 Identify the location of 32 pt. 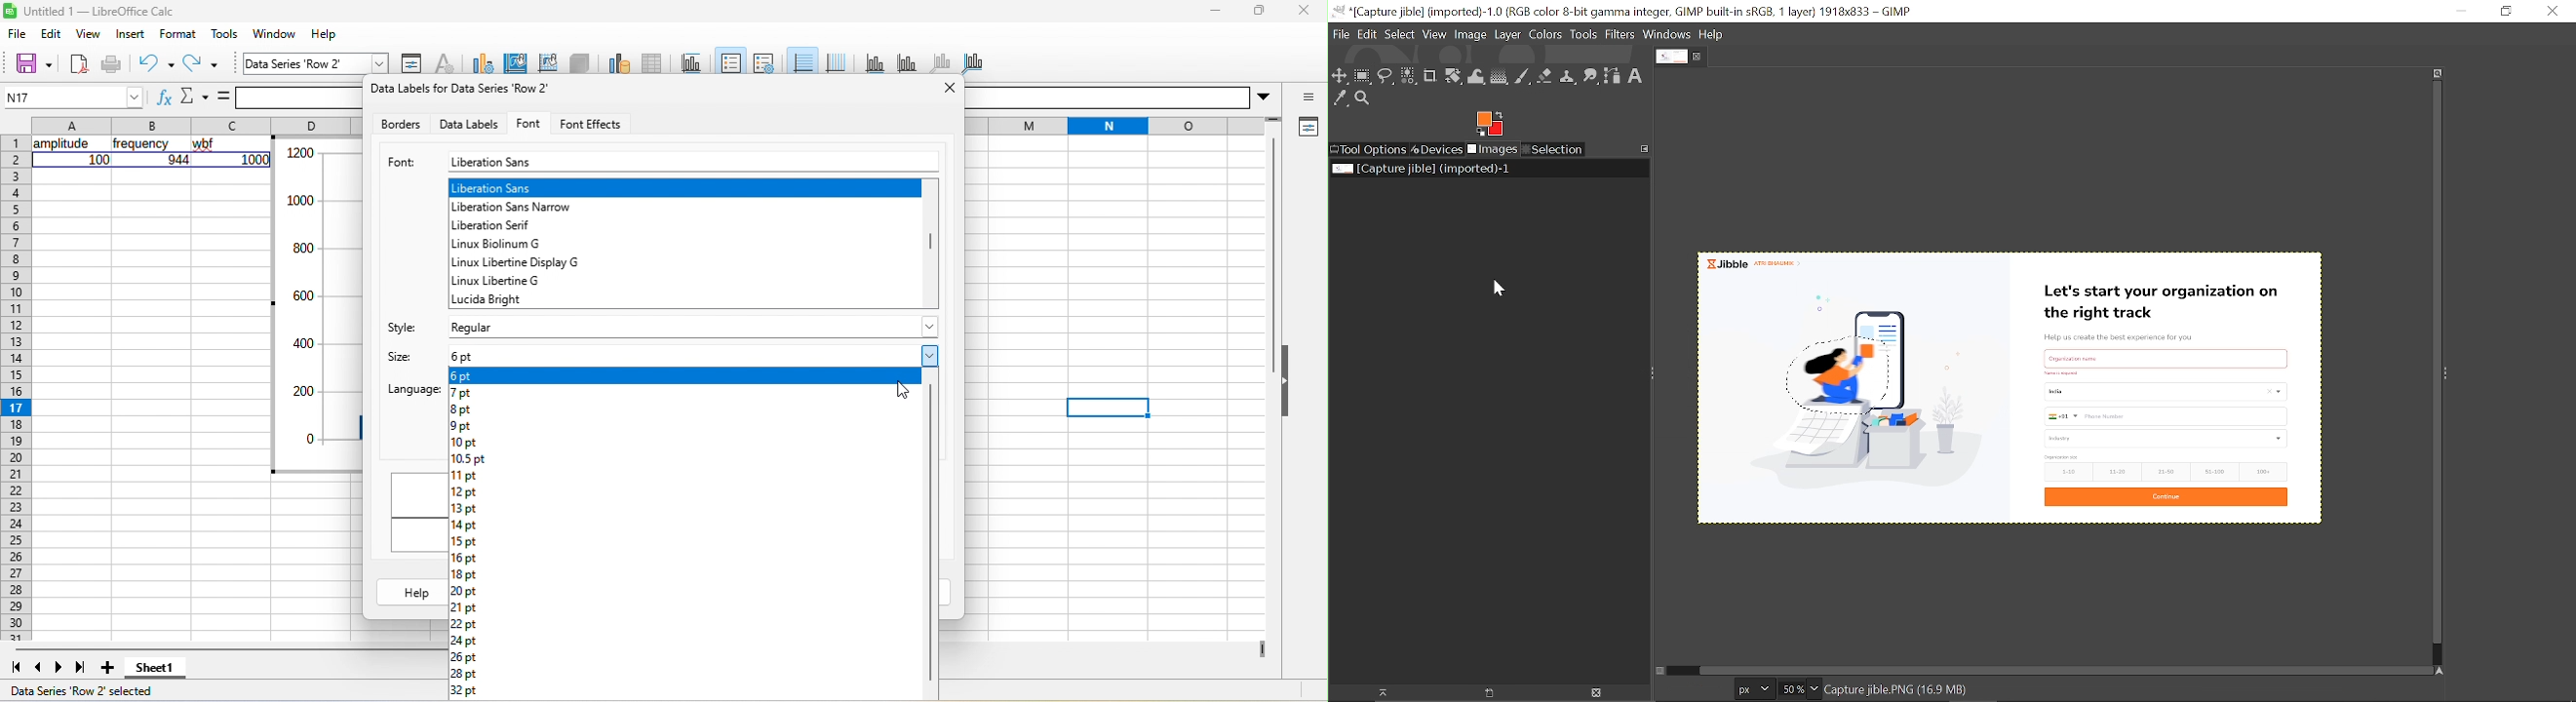
(465, 691).